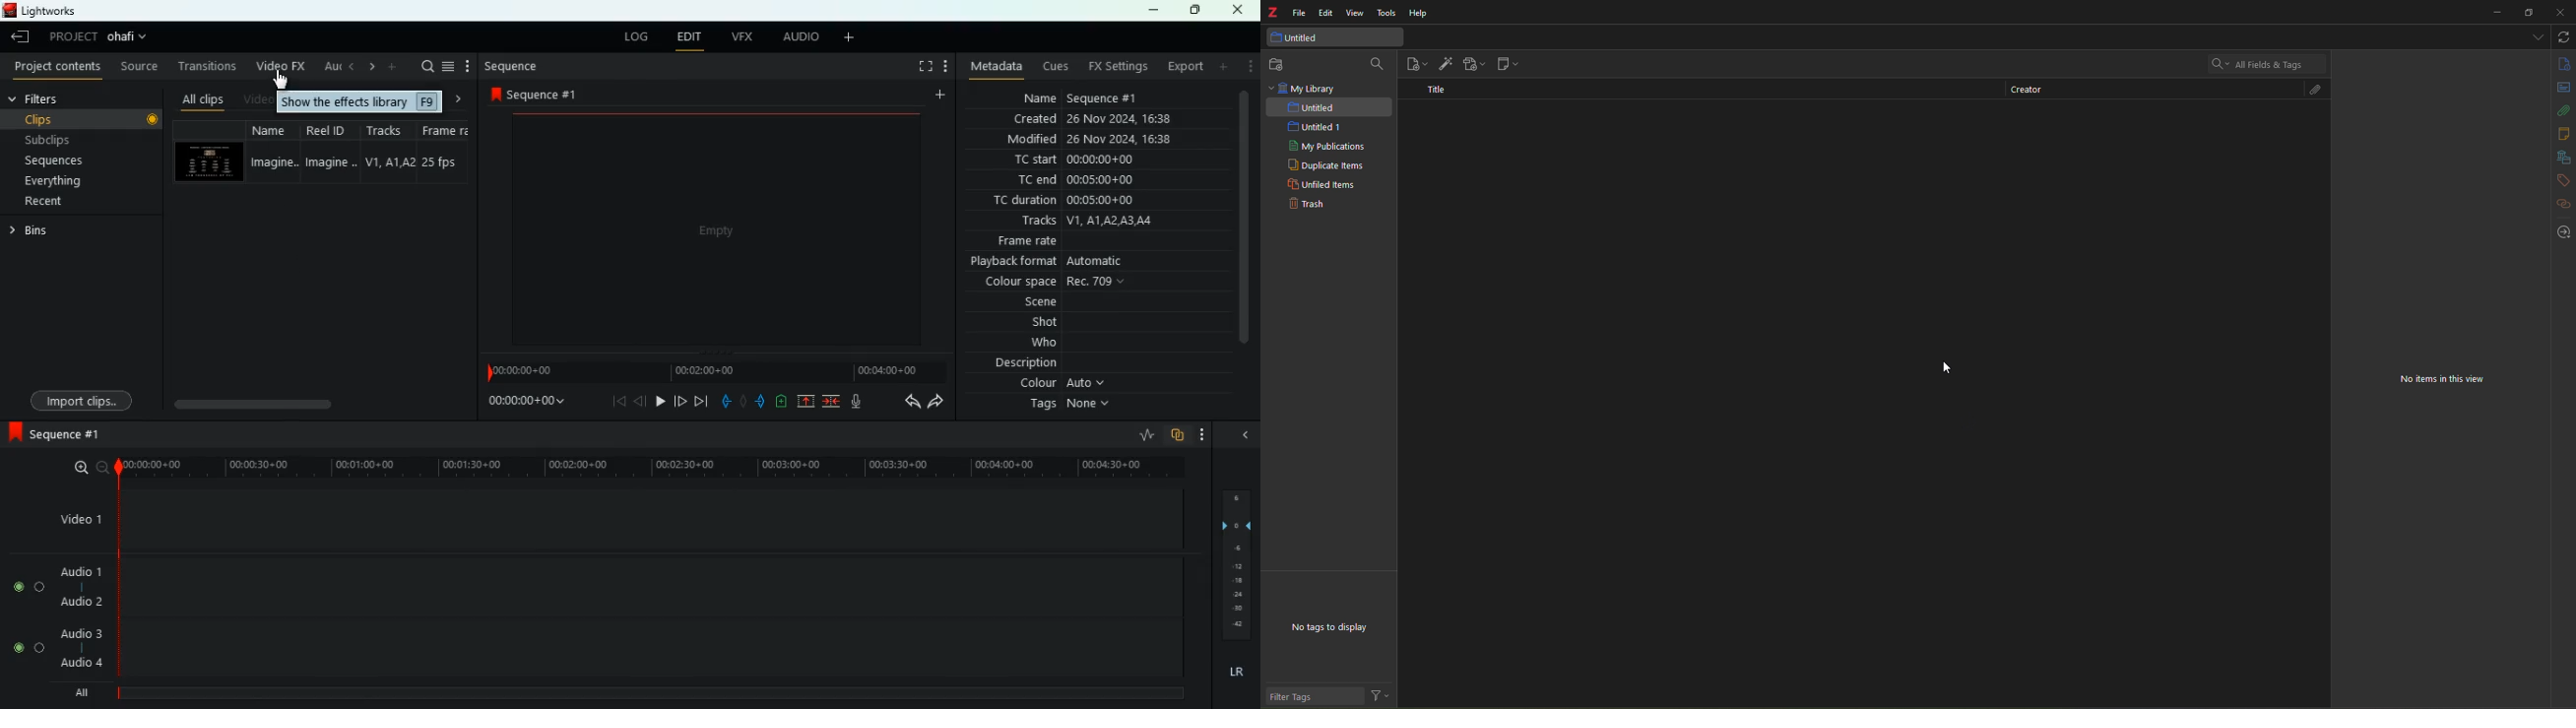 Image resolution: width=2576 pixels, height=728 pixels. Describe the element at coordinates (2373, 158) in the screenshot. I see `0` at that location.